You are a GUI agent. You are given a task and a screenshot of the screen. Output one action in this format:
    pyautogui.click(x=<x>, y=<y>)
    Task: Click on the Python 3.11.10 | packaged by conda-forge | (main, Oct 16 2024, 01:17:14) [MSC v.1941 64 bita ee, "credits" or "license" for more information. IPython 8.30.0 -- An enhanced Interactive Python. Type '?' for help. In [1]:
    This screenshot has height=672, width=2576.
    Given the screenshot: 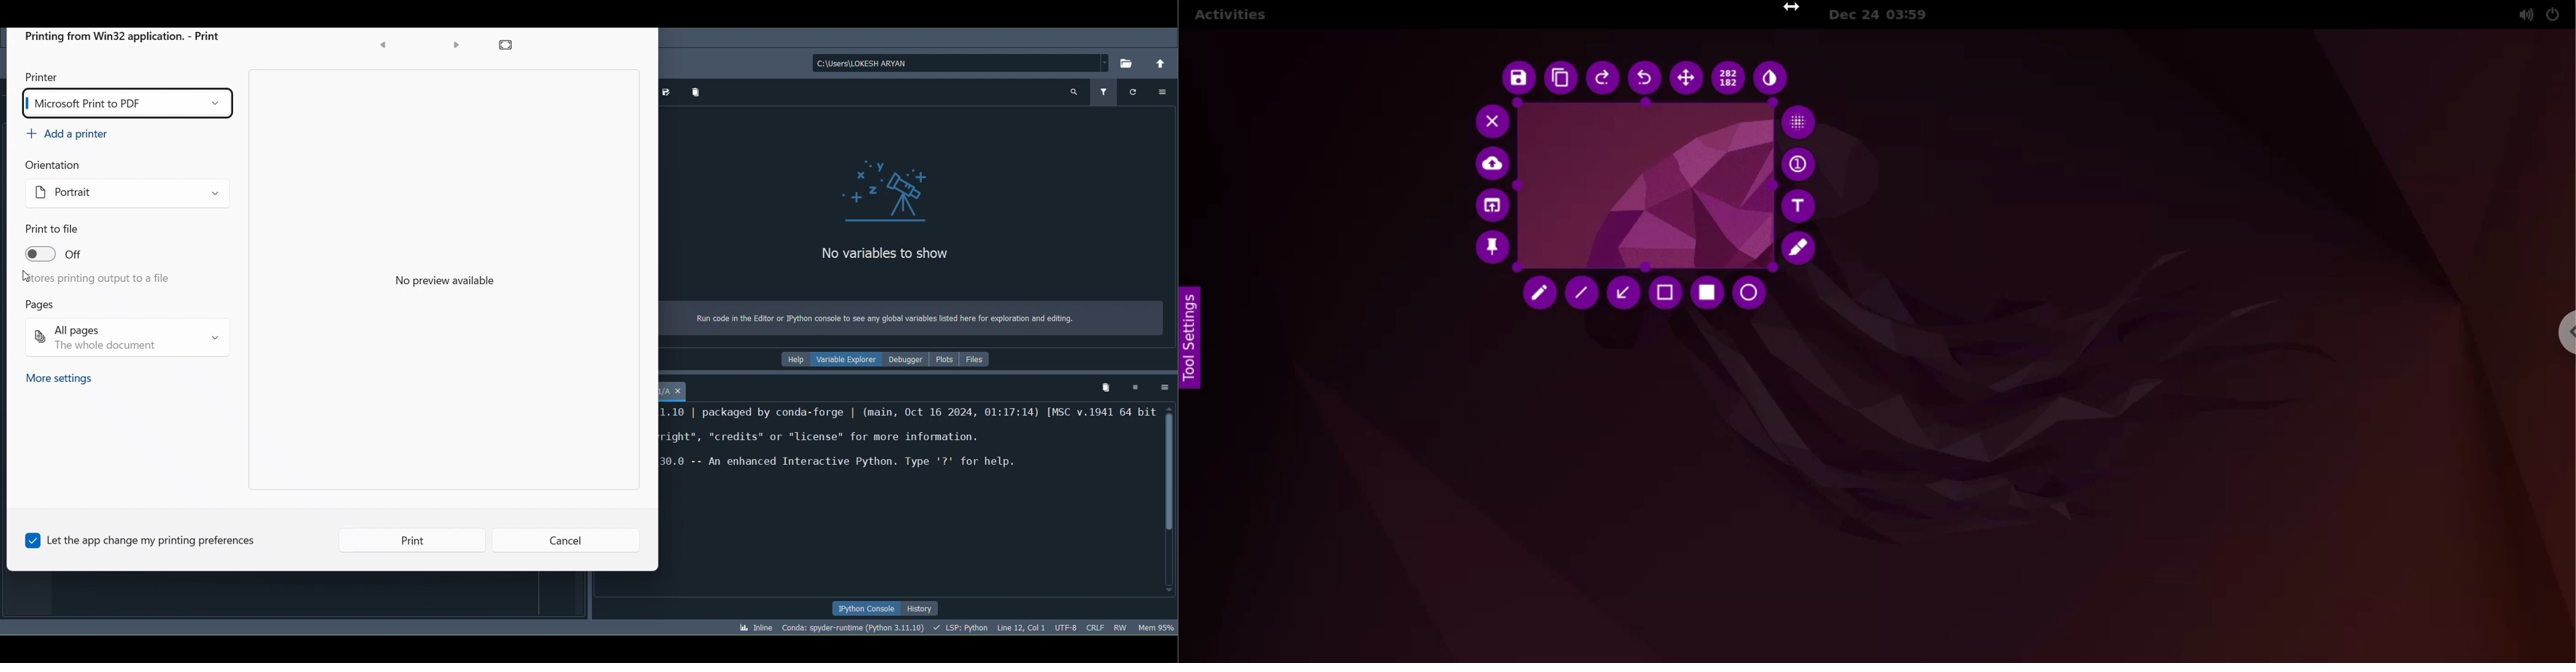 What is the action you would take?
    pyautogui.click(x=908, y=458)
    